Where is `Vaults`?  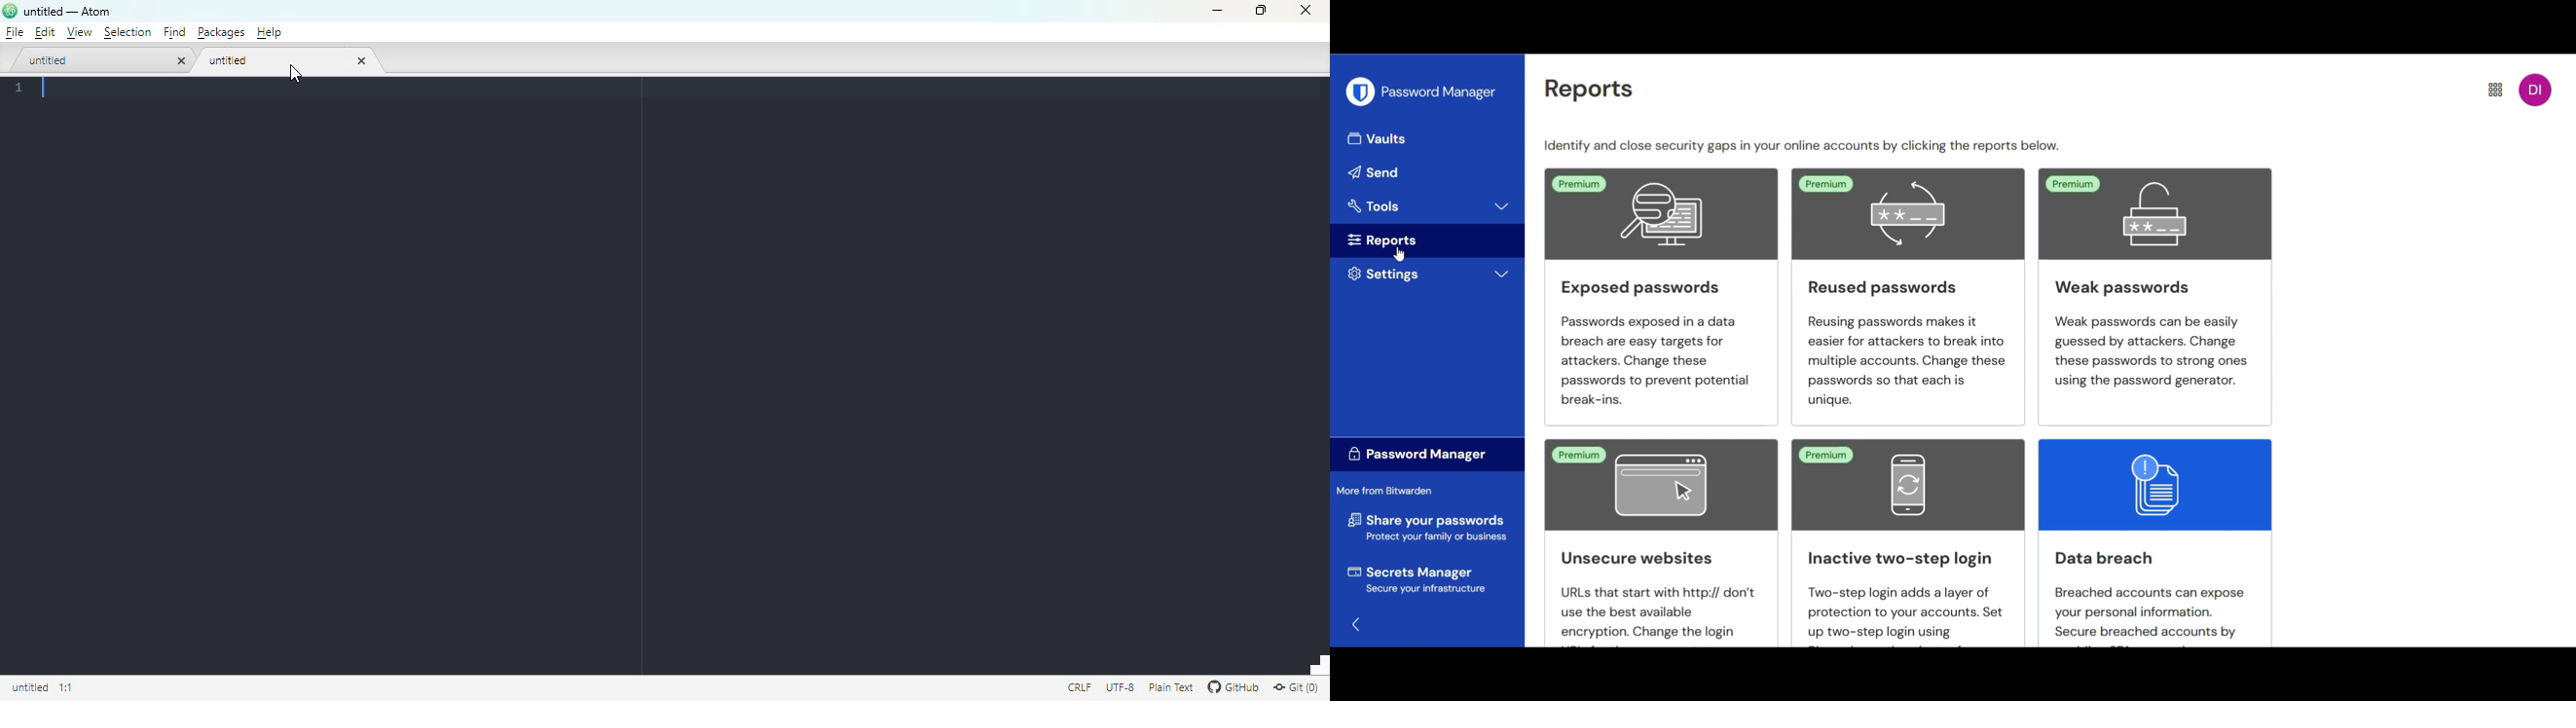 Vaults is located at coordinates (1427, 140).